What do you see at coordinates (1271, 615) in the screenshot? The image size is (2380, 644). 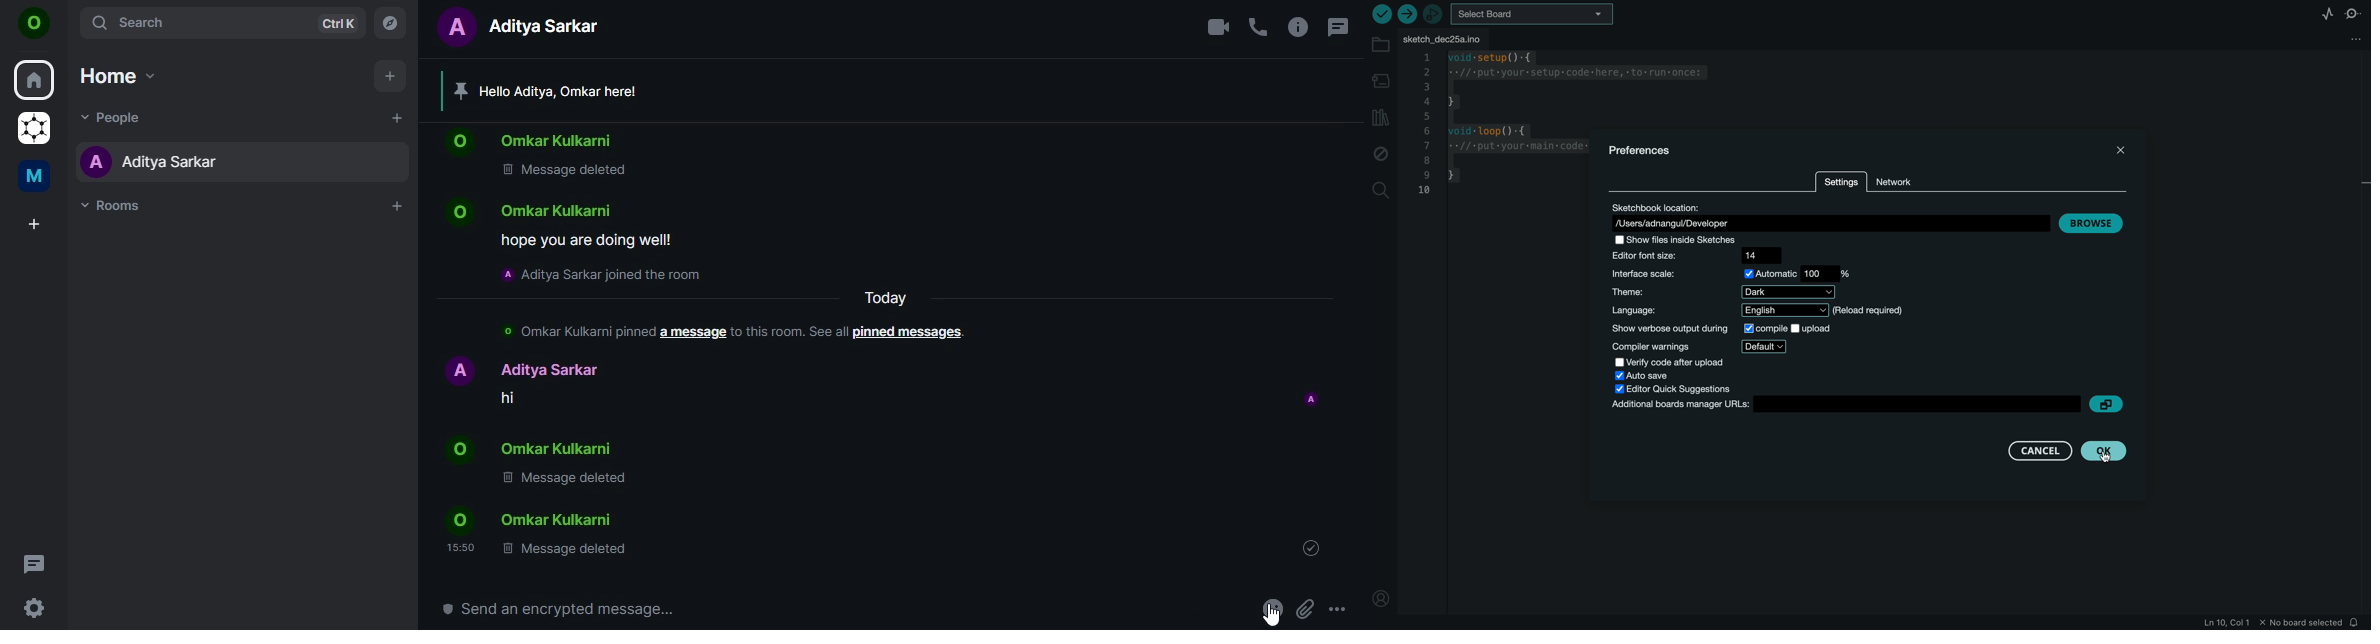 I see `cursor` at bounding box center [1271, 615].